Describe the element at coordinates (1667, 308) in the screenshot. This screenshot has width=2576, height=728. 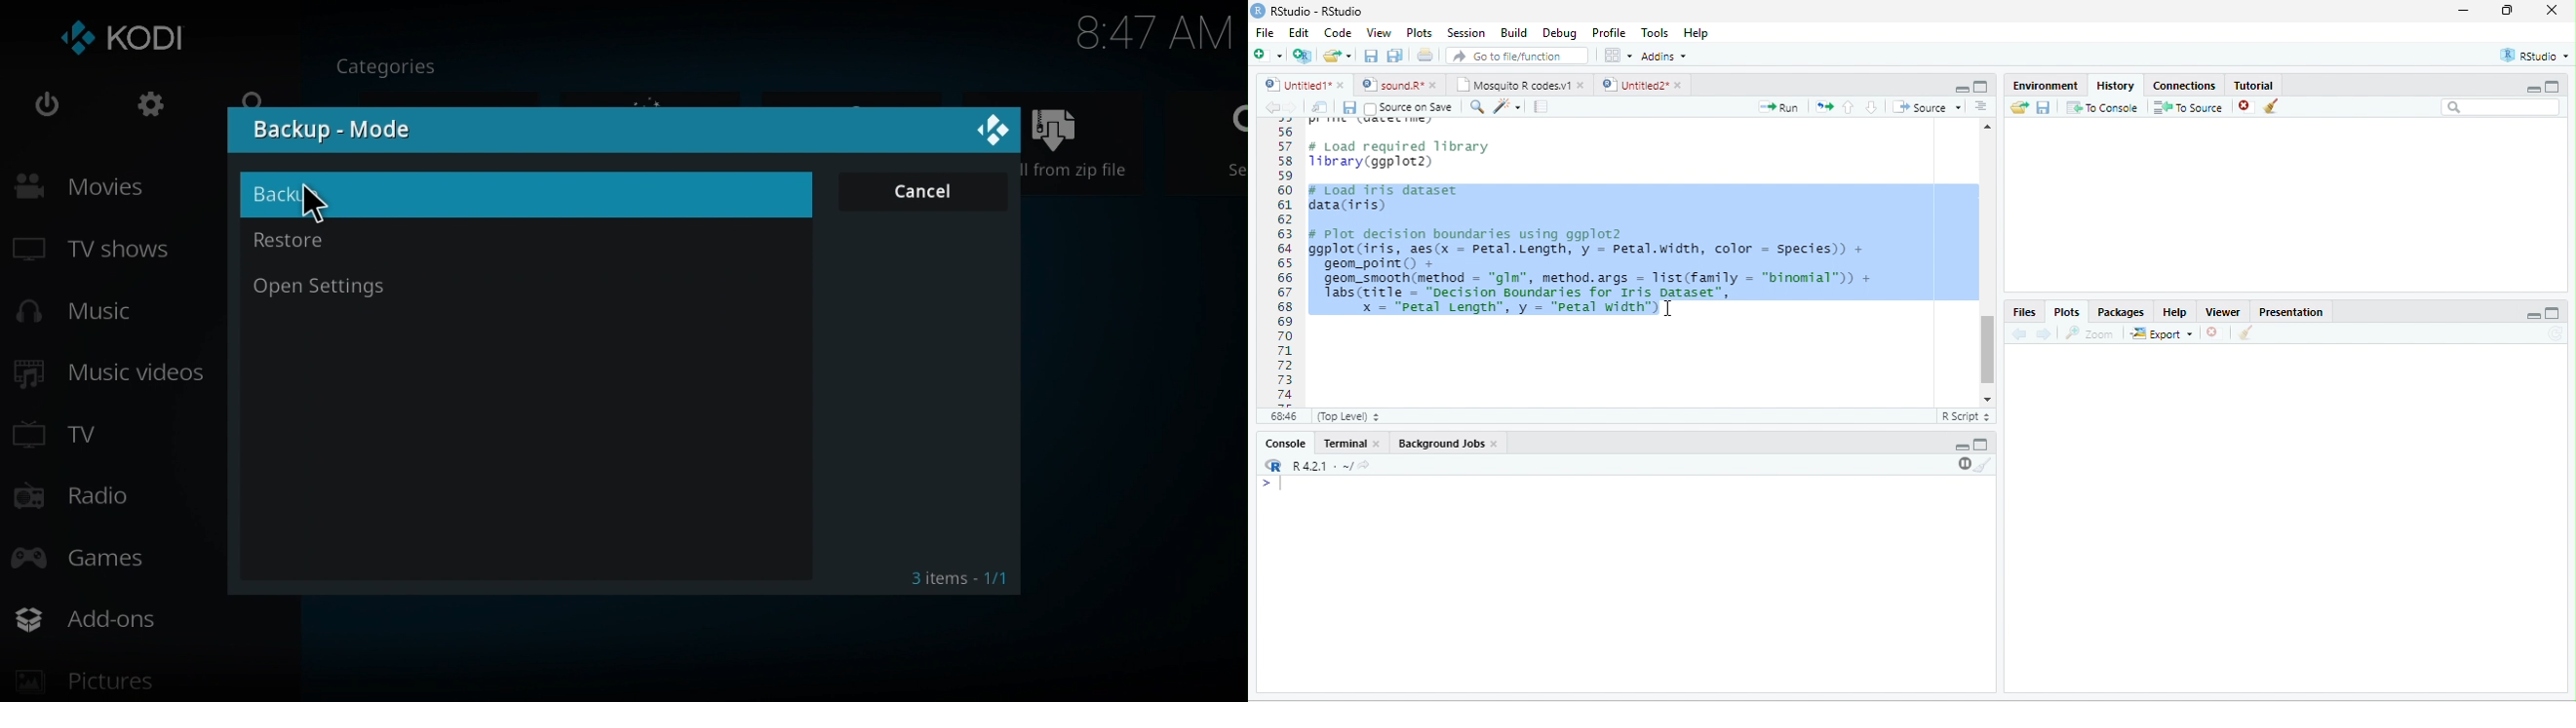
I see `cursor` at that location.